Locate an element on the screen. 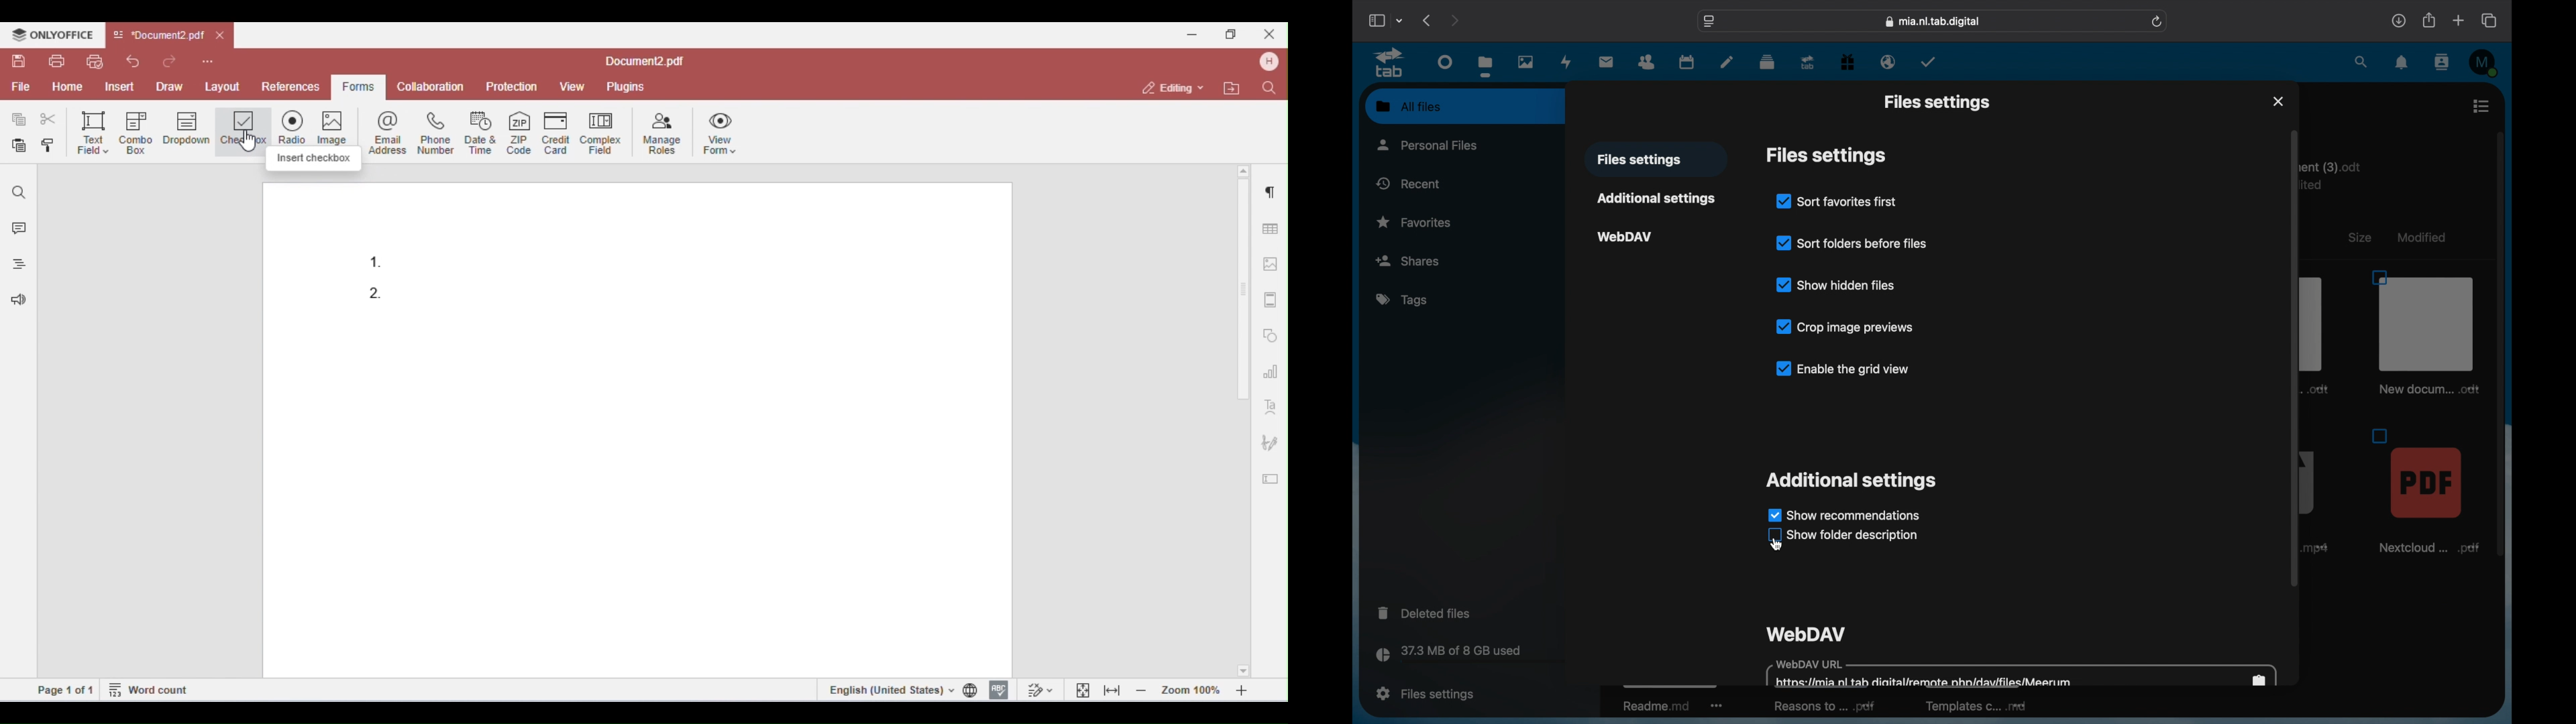 The image size is (2576, 728). email is located at coordinates (1888, 63).